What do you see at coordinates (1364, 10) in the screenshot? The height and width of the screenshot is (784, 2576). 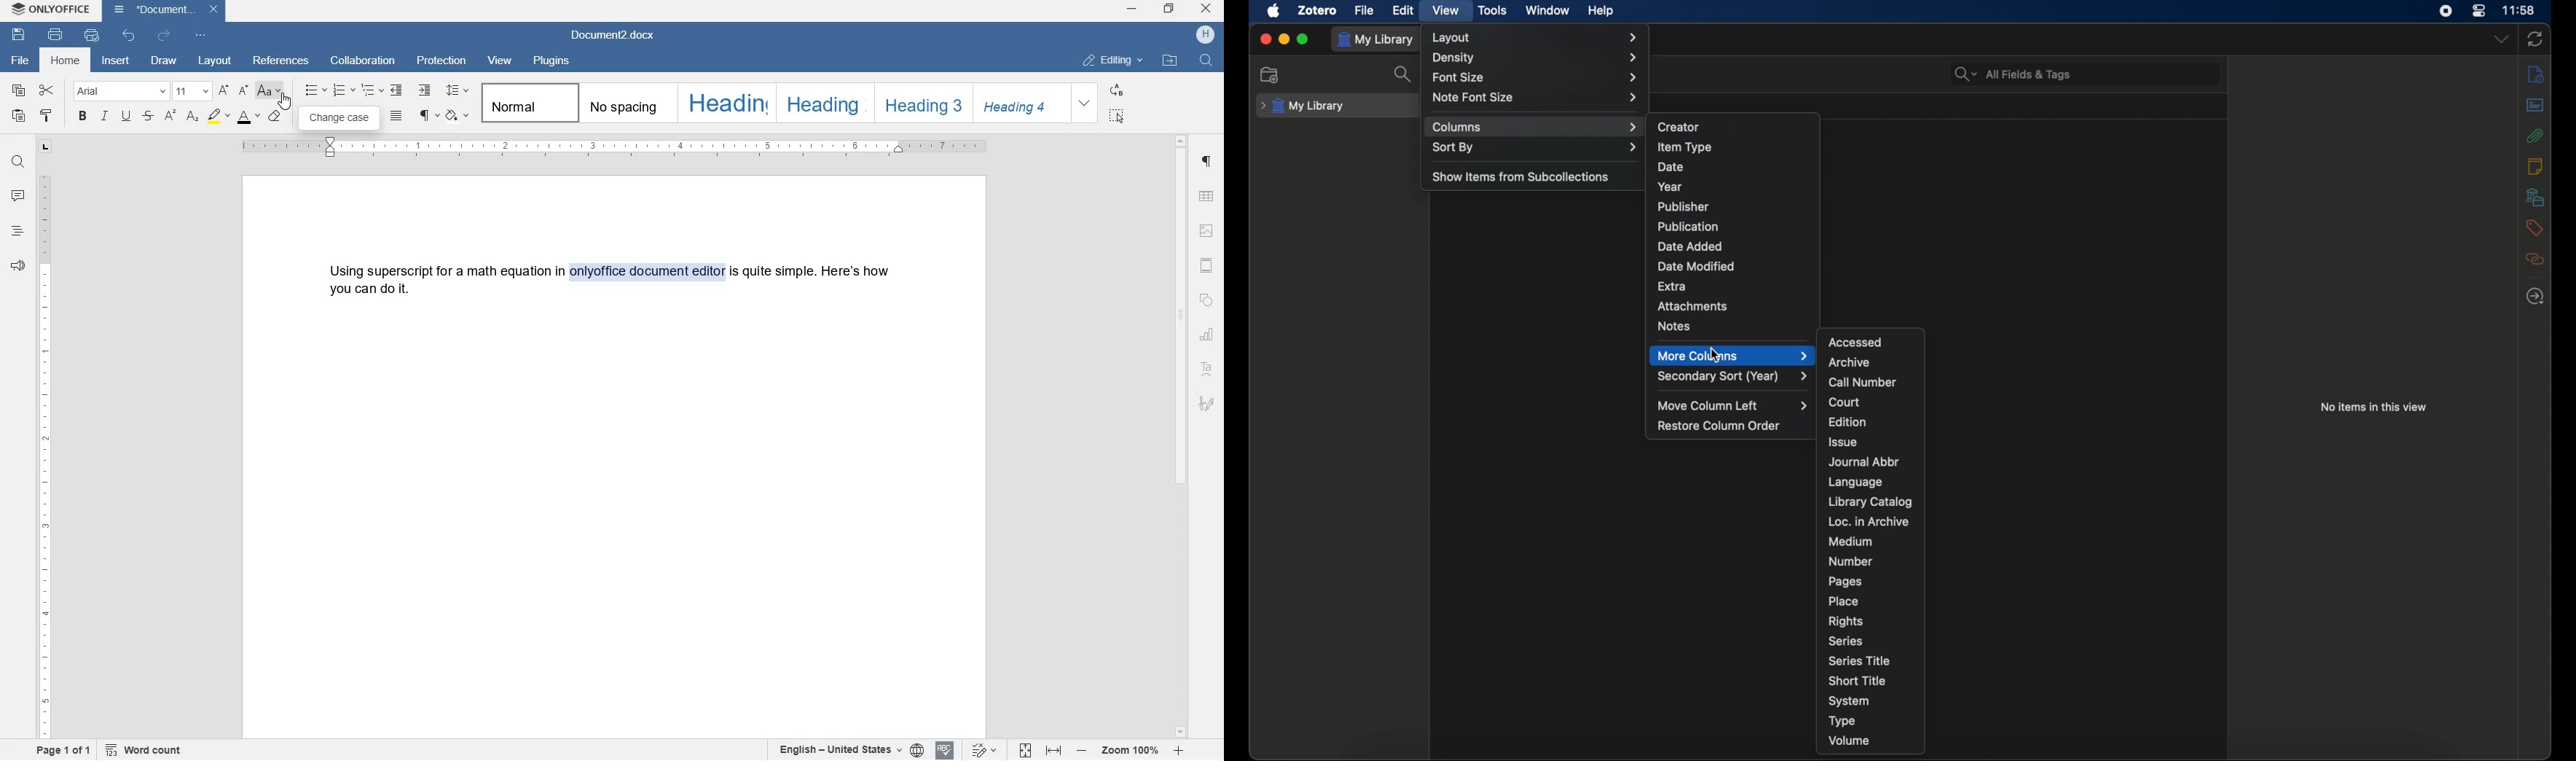 I see `file` at bounding box center [1364, 10].